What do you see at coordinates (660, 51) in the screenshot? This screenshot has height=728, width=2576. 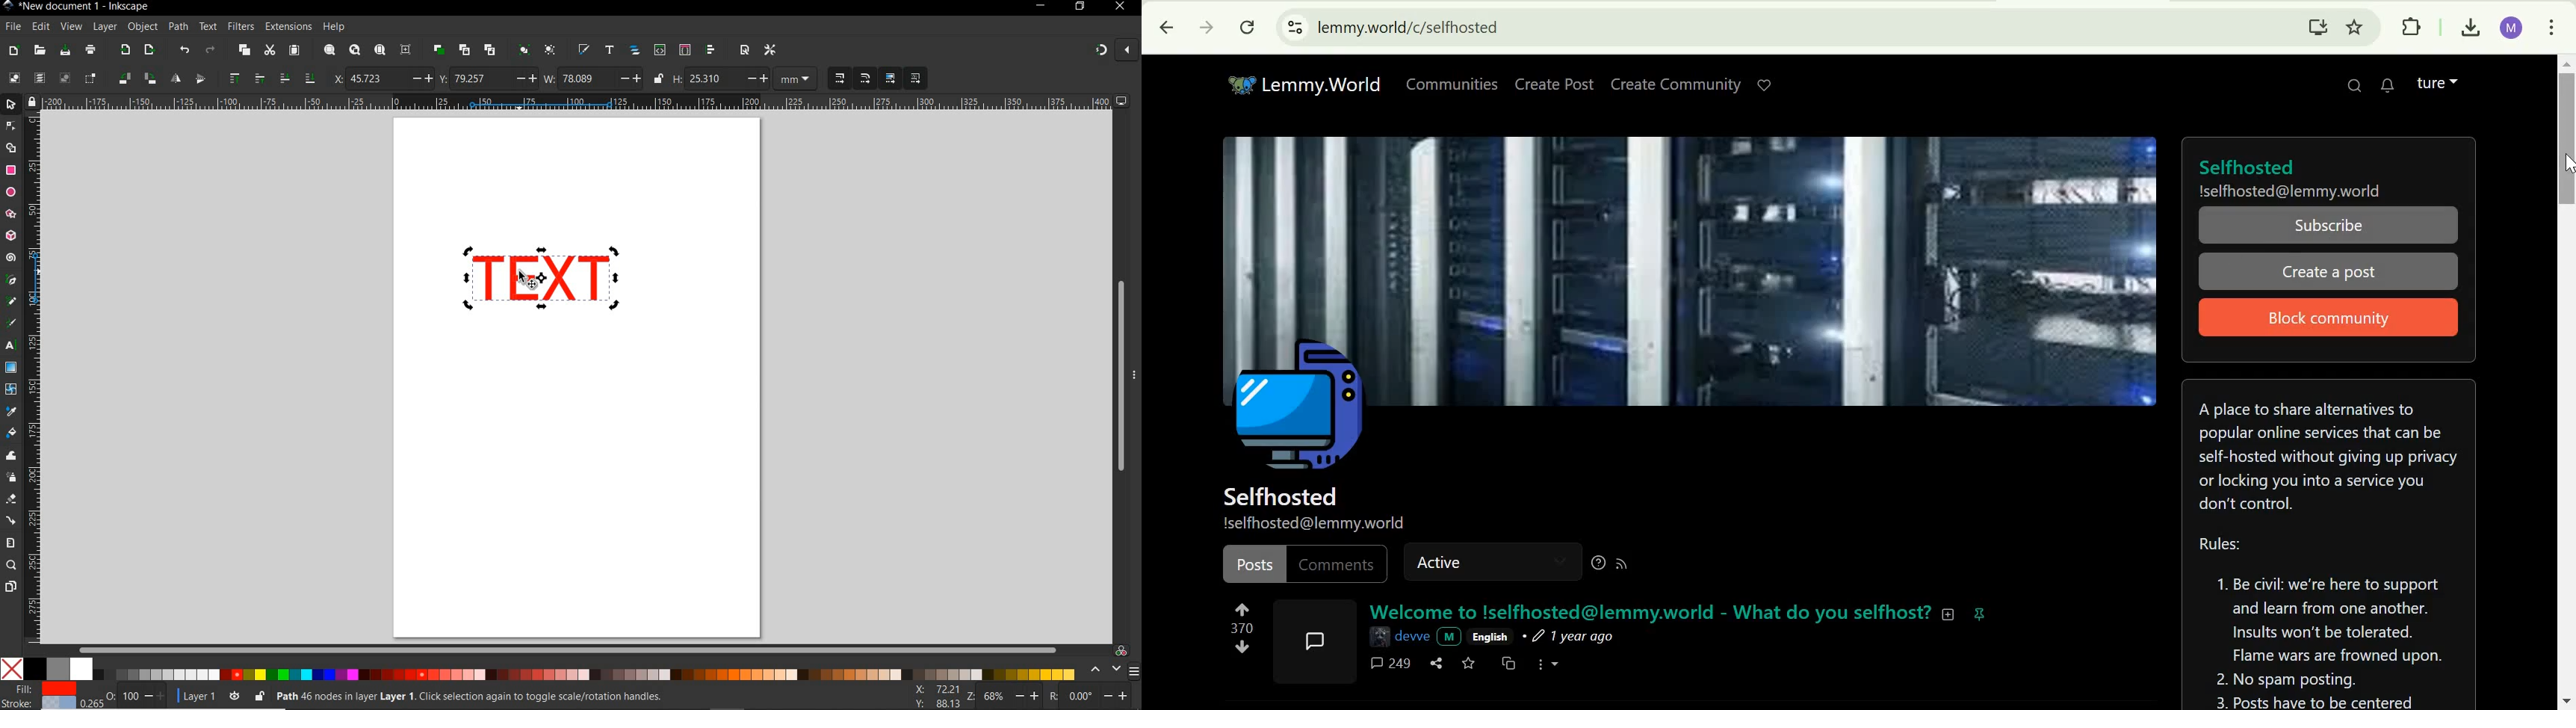 I see `OPEN XML EDITOR` at bounding box center [660, 51].